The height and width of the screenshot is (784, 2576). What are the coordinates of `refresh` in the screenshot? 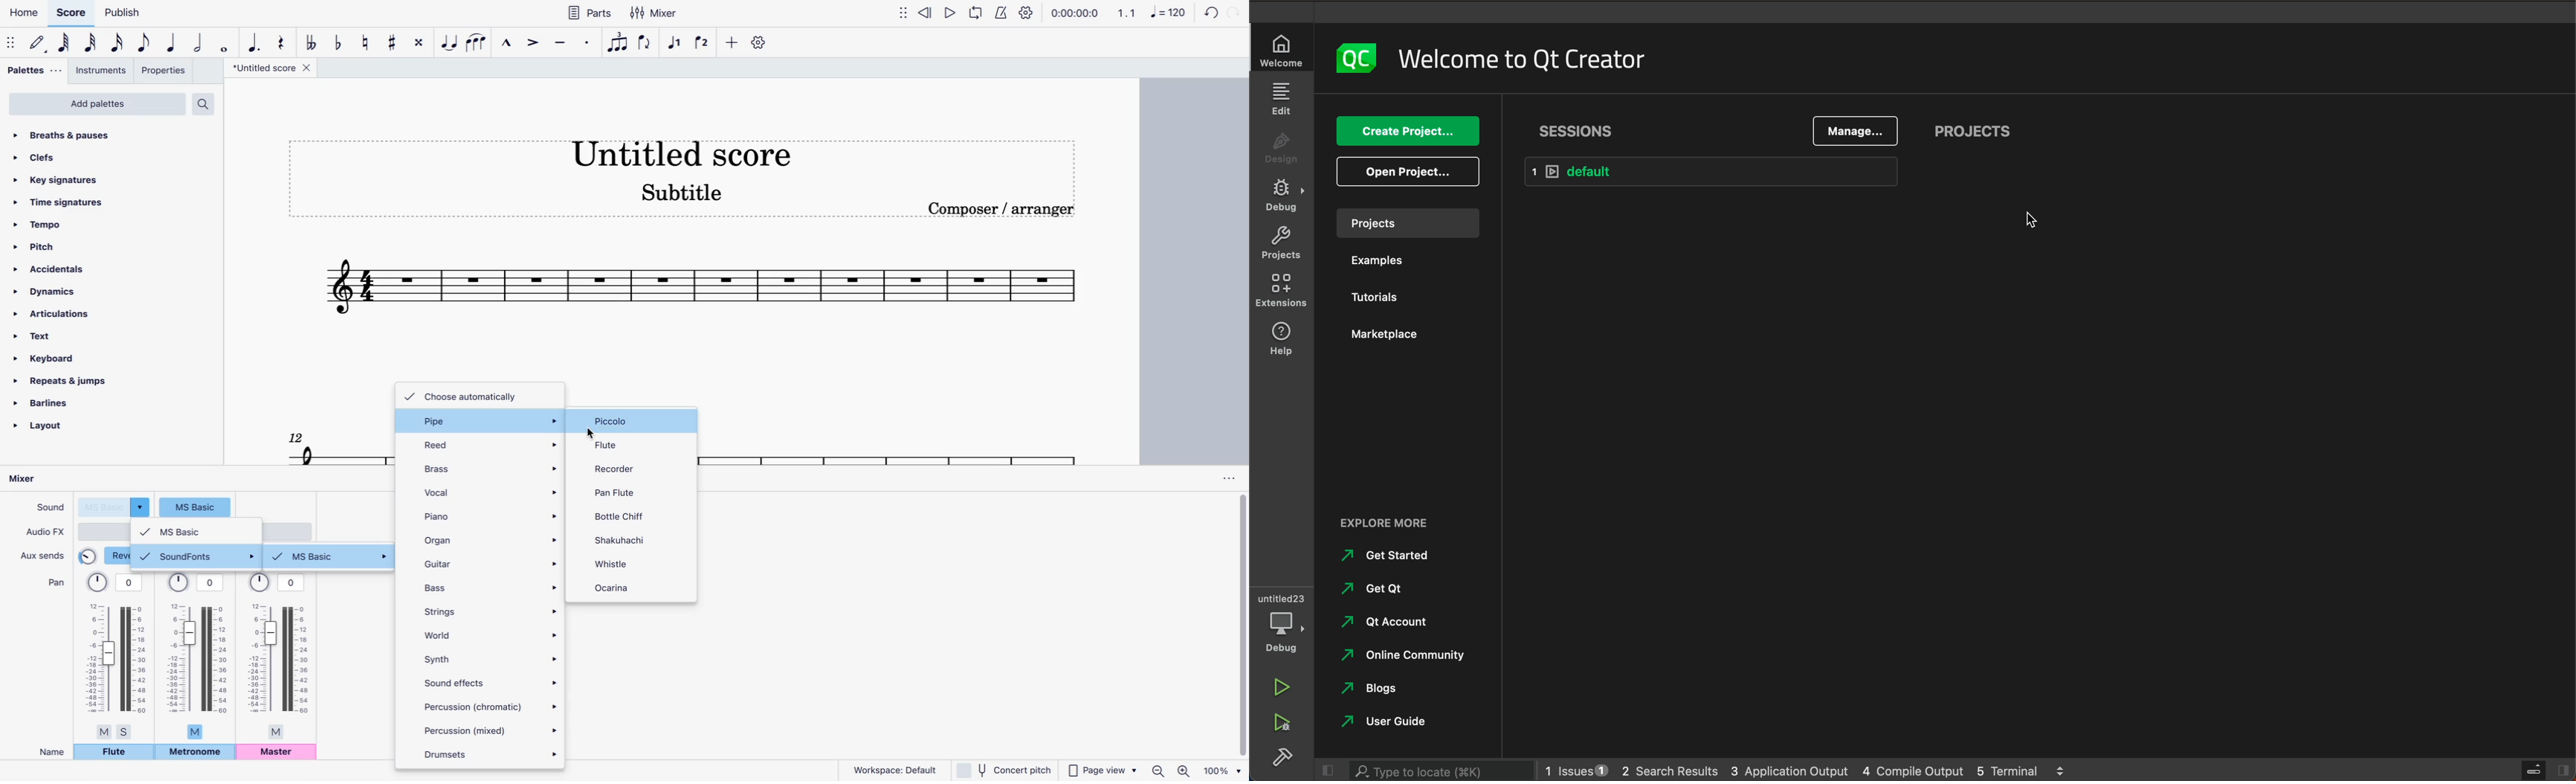 It's located at (1209, 14).